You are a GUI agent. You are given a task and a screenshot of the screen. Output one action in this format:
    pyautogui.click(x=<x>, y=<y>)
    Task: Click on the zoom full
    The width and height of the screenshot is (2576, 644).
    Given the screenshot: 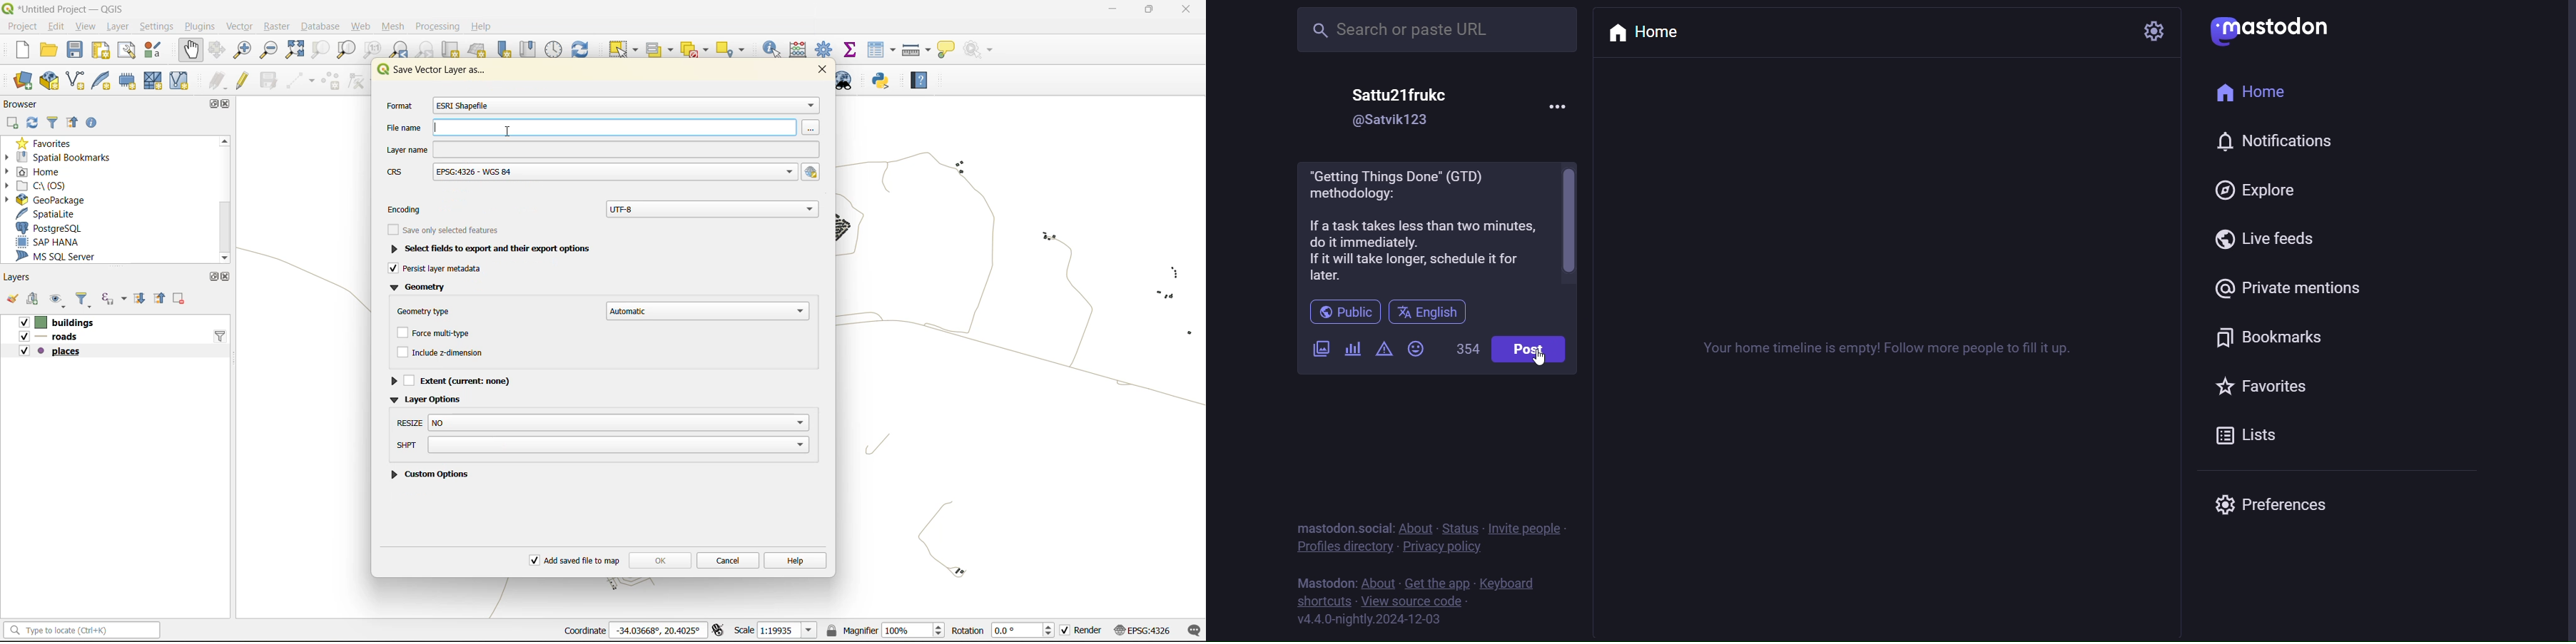 What is the action you would take?
    pyautogui.click(x=295, y=50)
    